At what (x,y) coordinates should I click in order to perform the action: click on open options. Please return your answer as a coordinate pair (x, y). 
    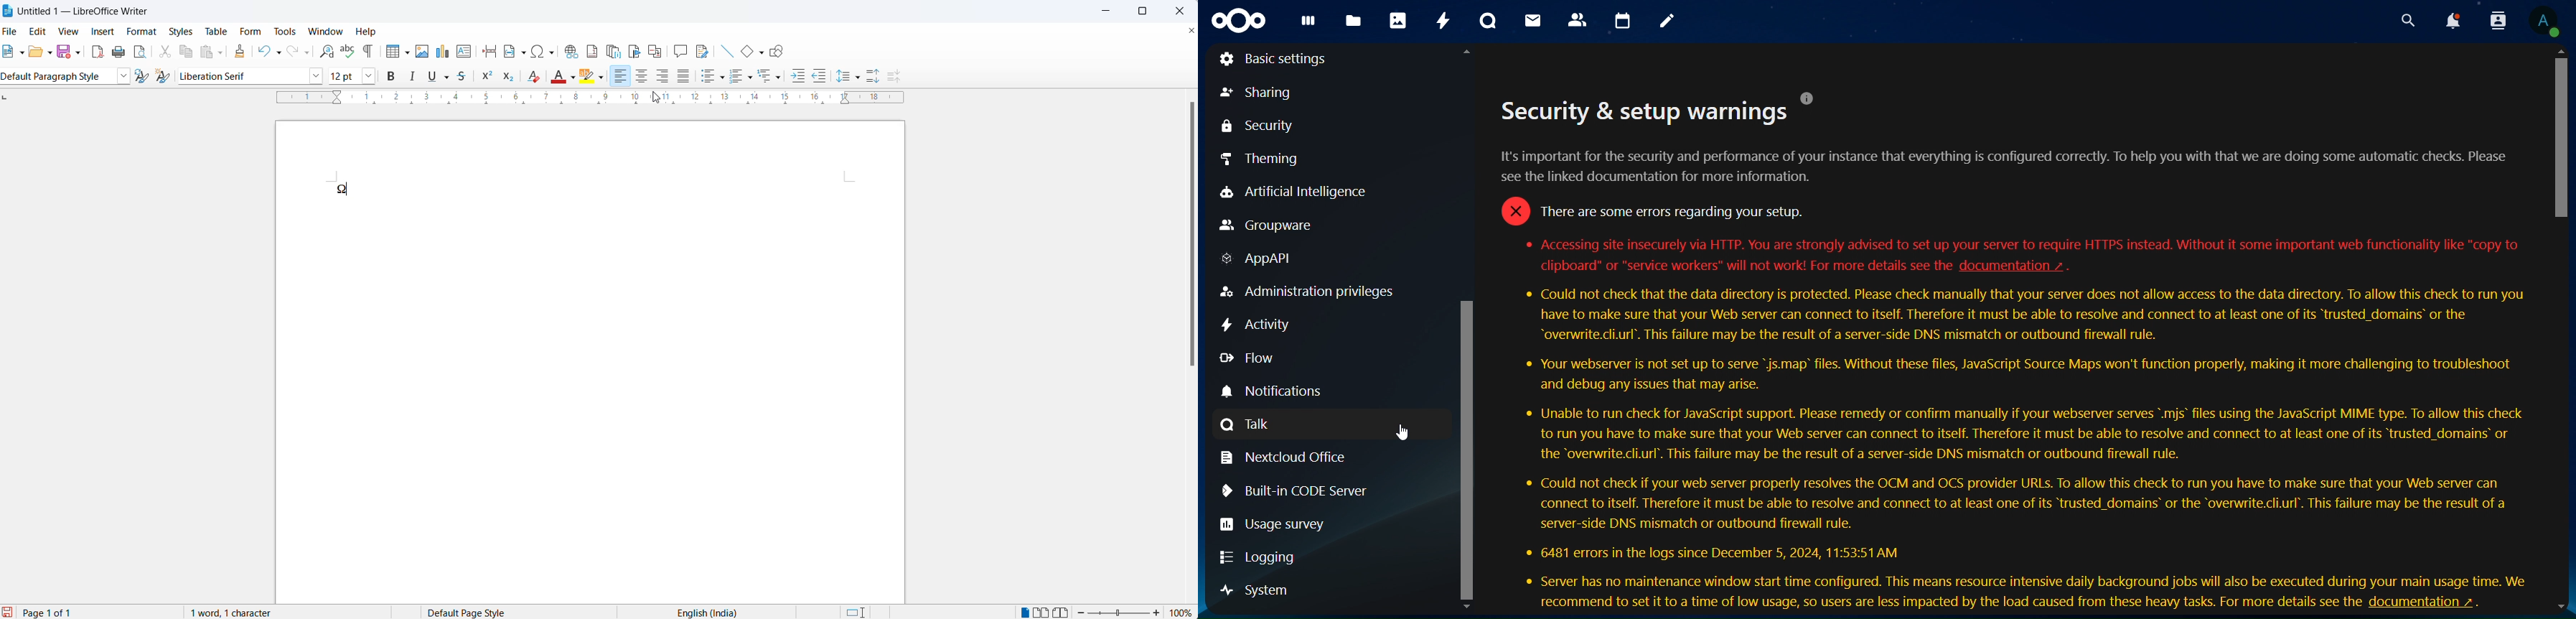
    Looking at the image, I should click on (51, 53).